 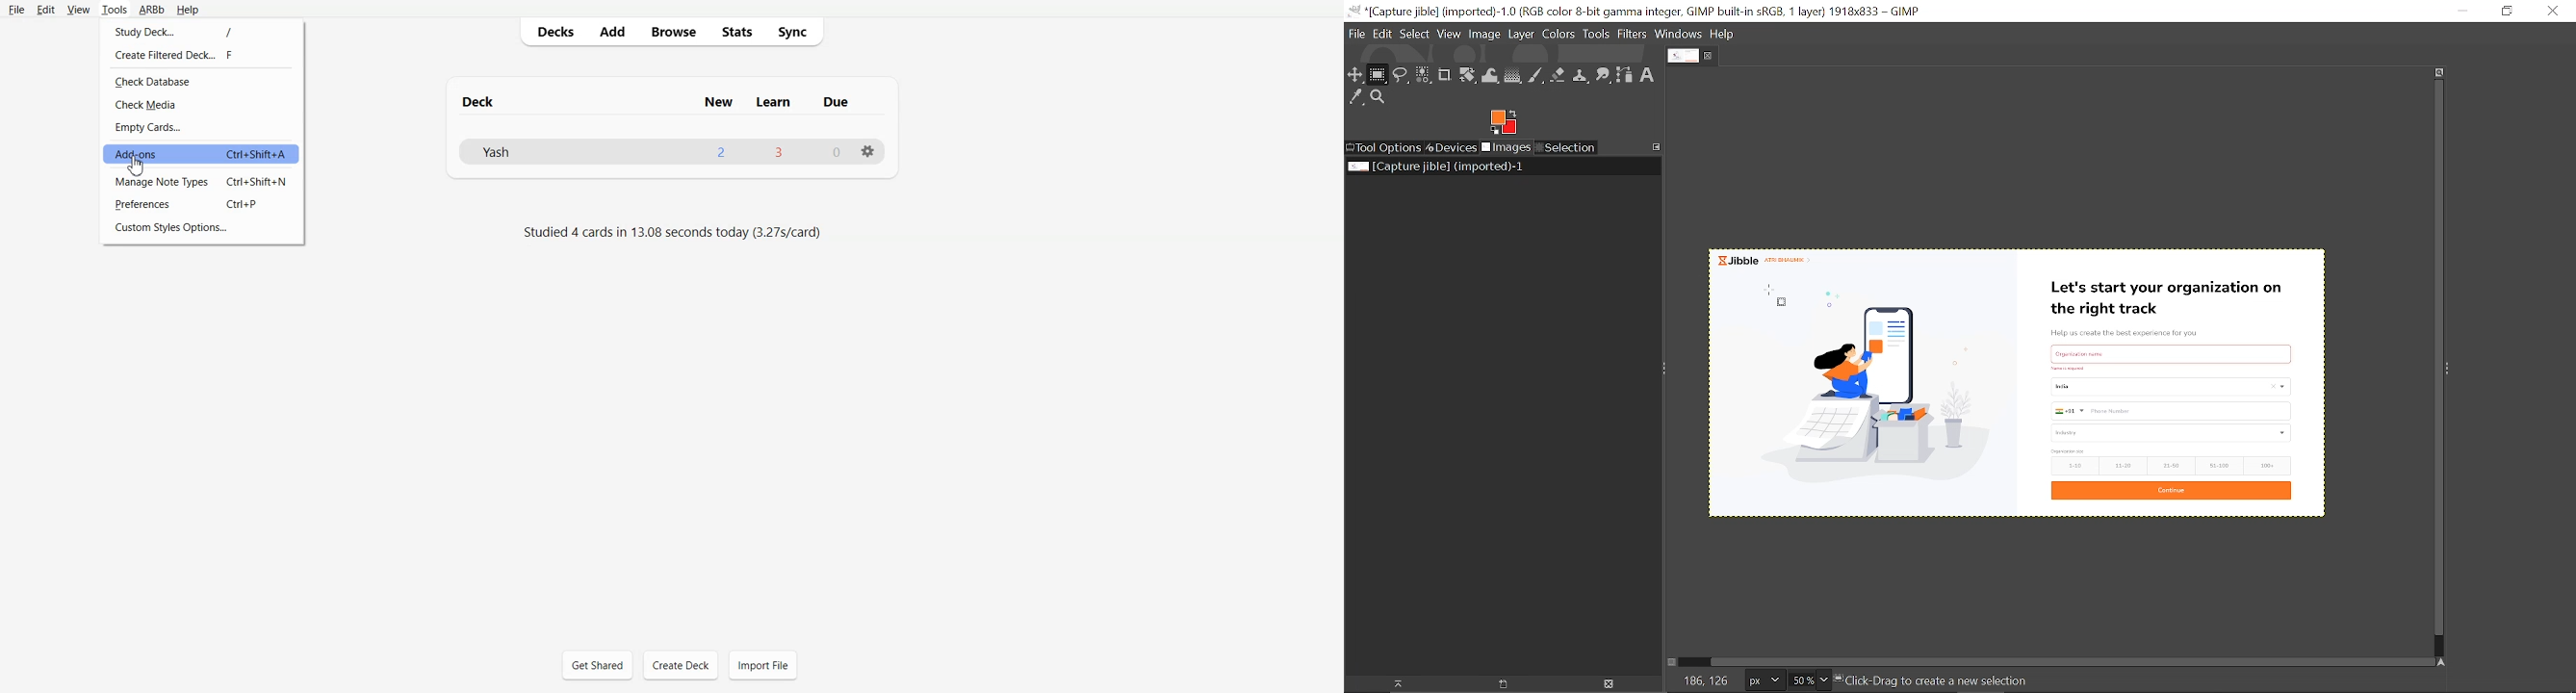 What do you see at coordinates (2173, 294) in the screenshot?
I see `Let's start your organization on
the right track` at bounding box center [2173, 294].